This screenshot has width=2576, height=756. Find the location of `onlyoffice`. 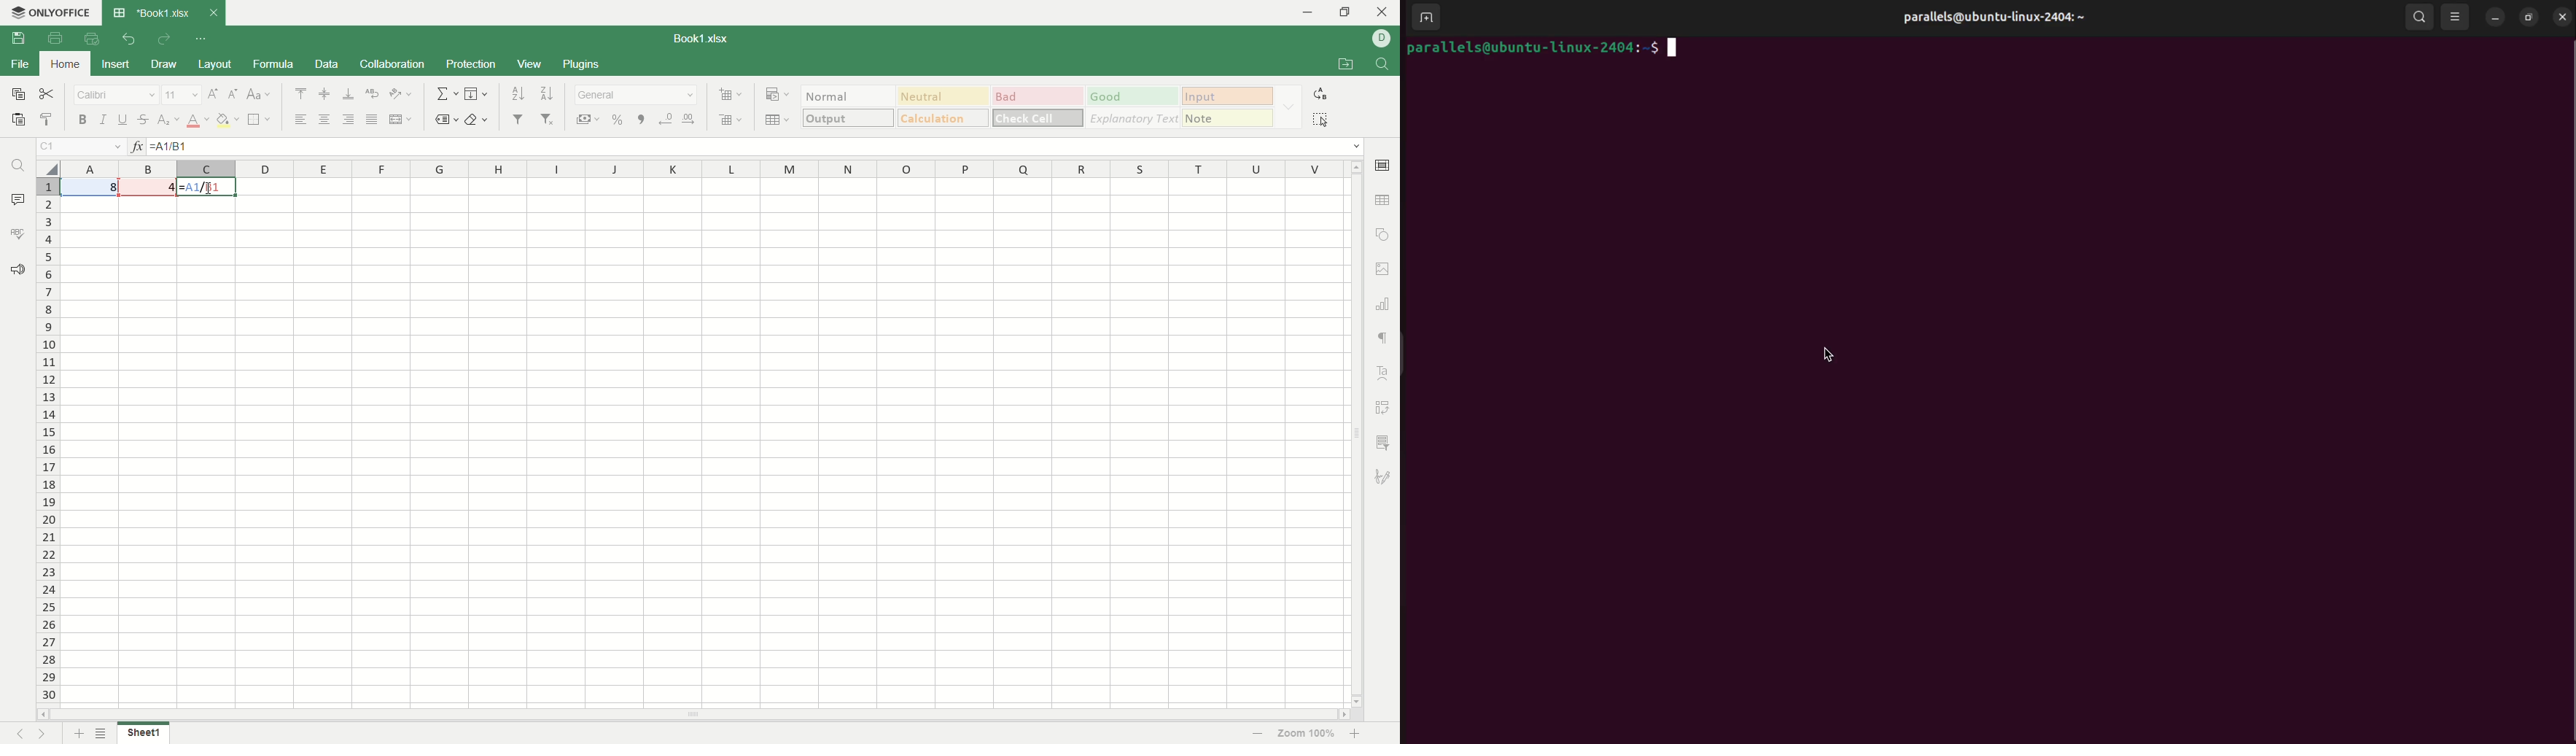

onlyoffice is located at coordinates (49, 12).